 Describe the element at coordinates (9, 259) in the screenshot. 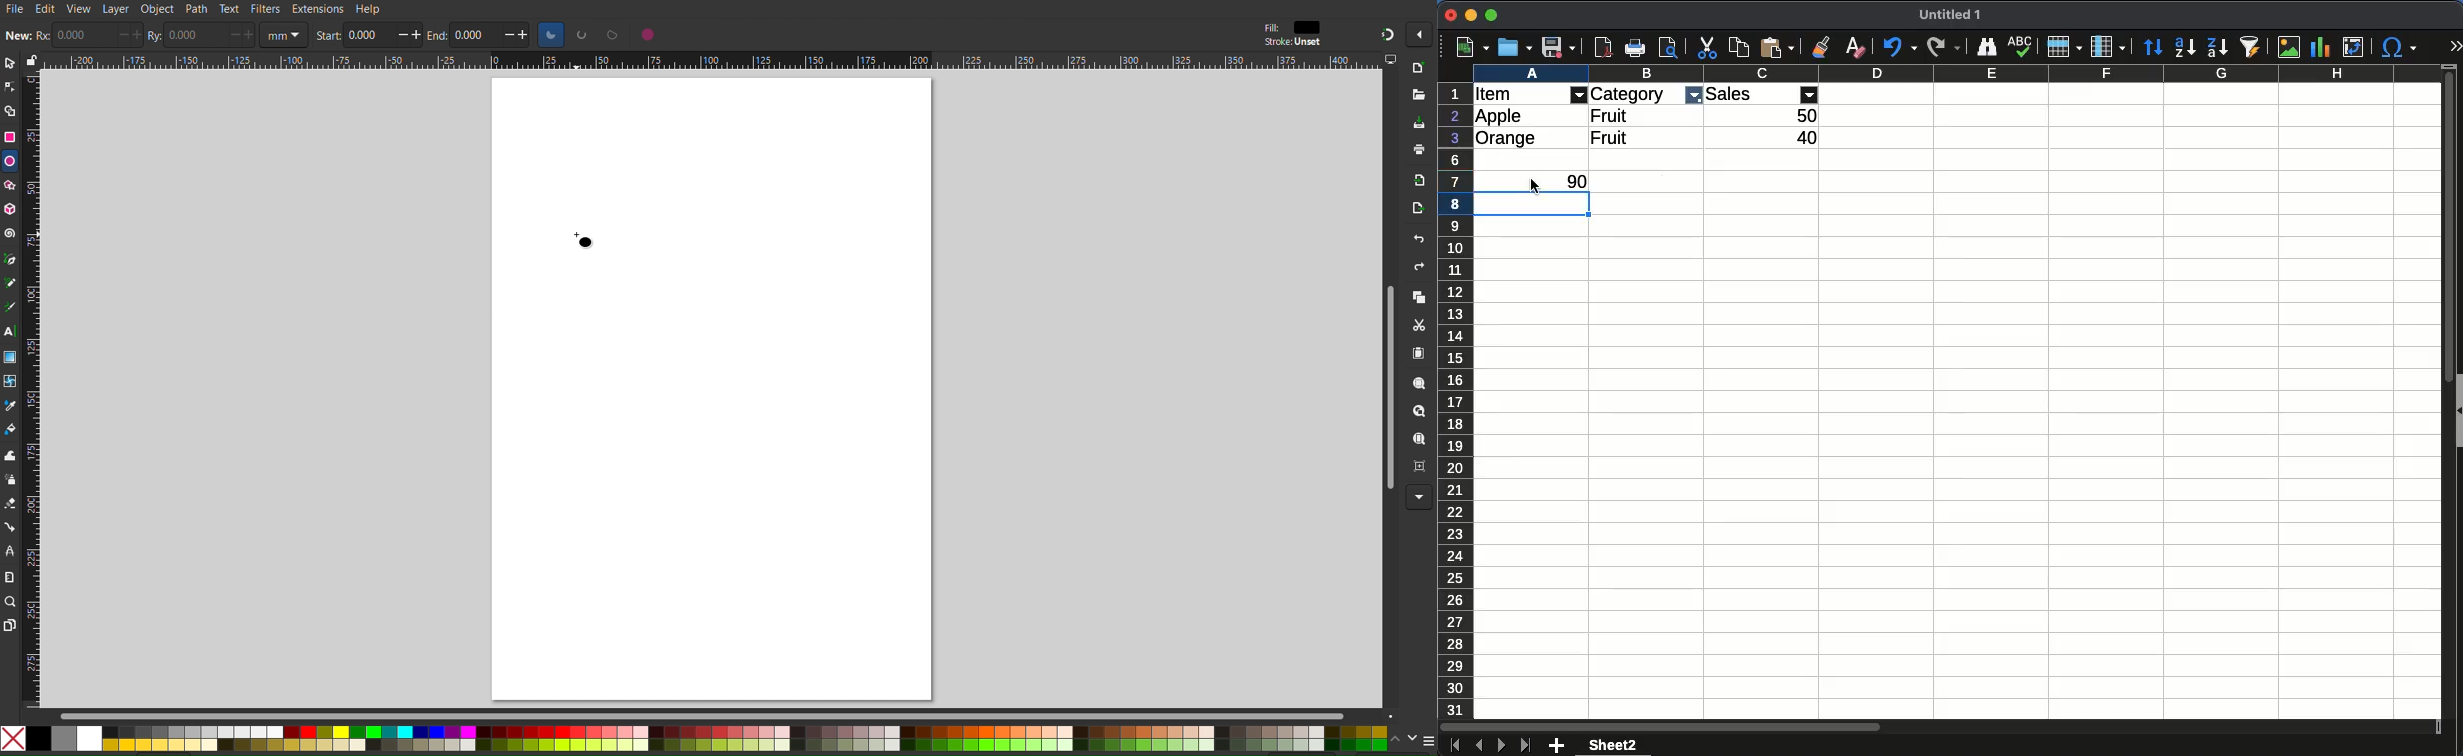

I see `Pen Tool` at that location.